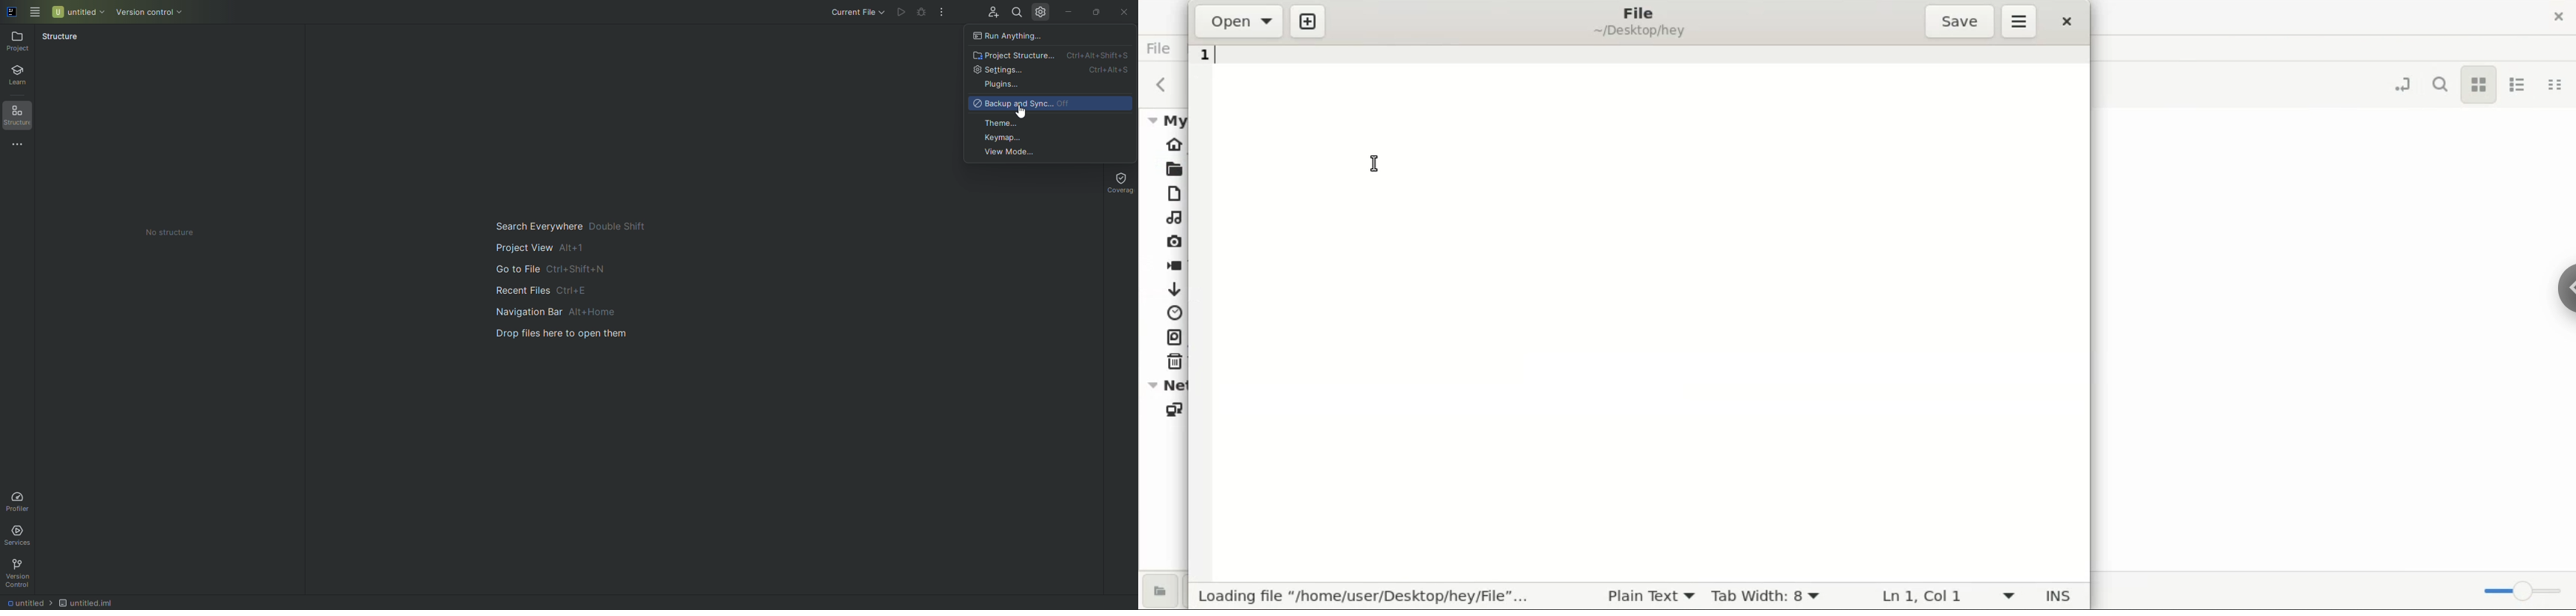 This screenshot has width=2576, height=616. Describe the element at coordinates (1017, 36) in the screenshot. I see `Run Anything` at that location.